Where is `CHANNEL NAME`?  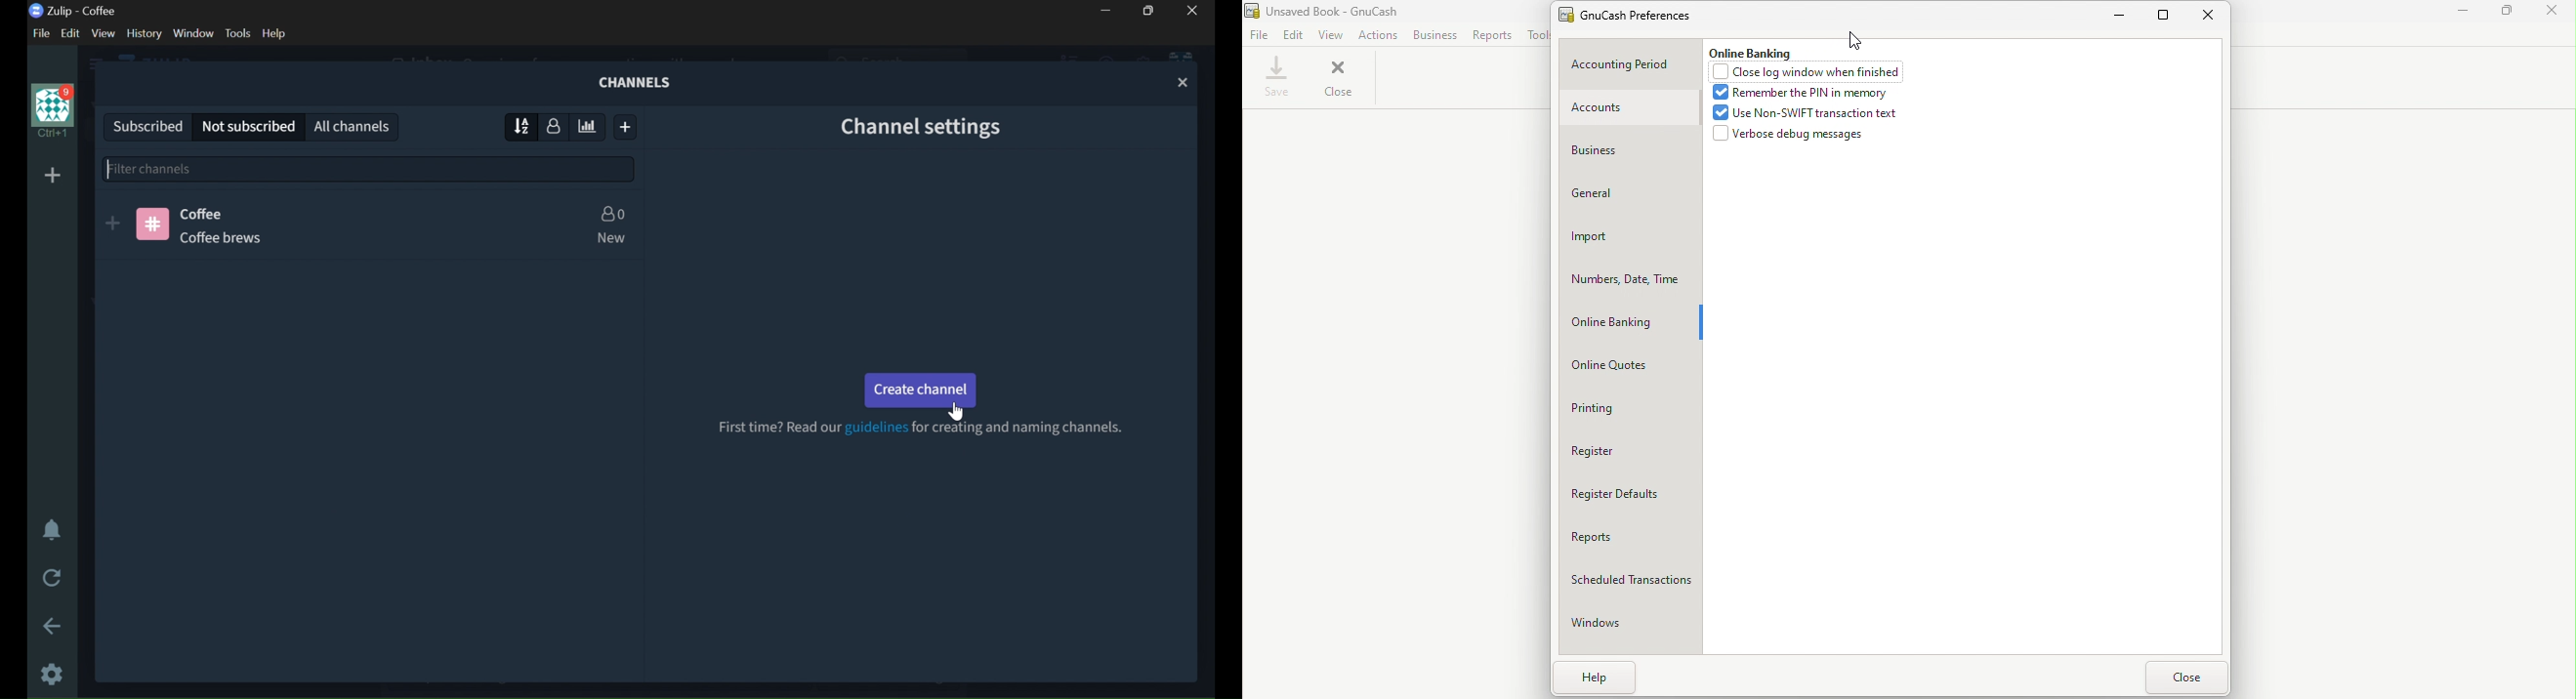 CHANNEL NAME is located at coordinates (205, 213).